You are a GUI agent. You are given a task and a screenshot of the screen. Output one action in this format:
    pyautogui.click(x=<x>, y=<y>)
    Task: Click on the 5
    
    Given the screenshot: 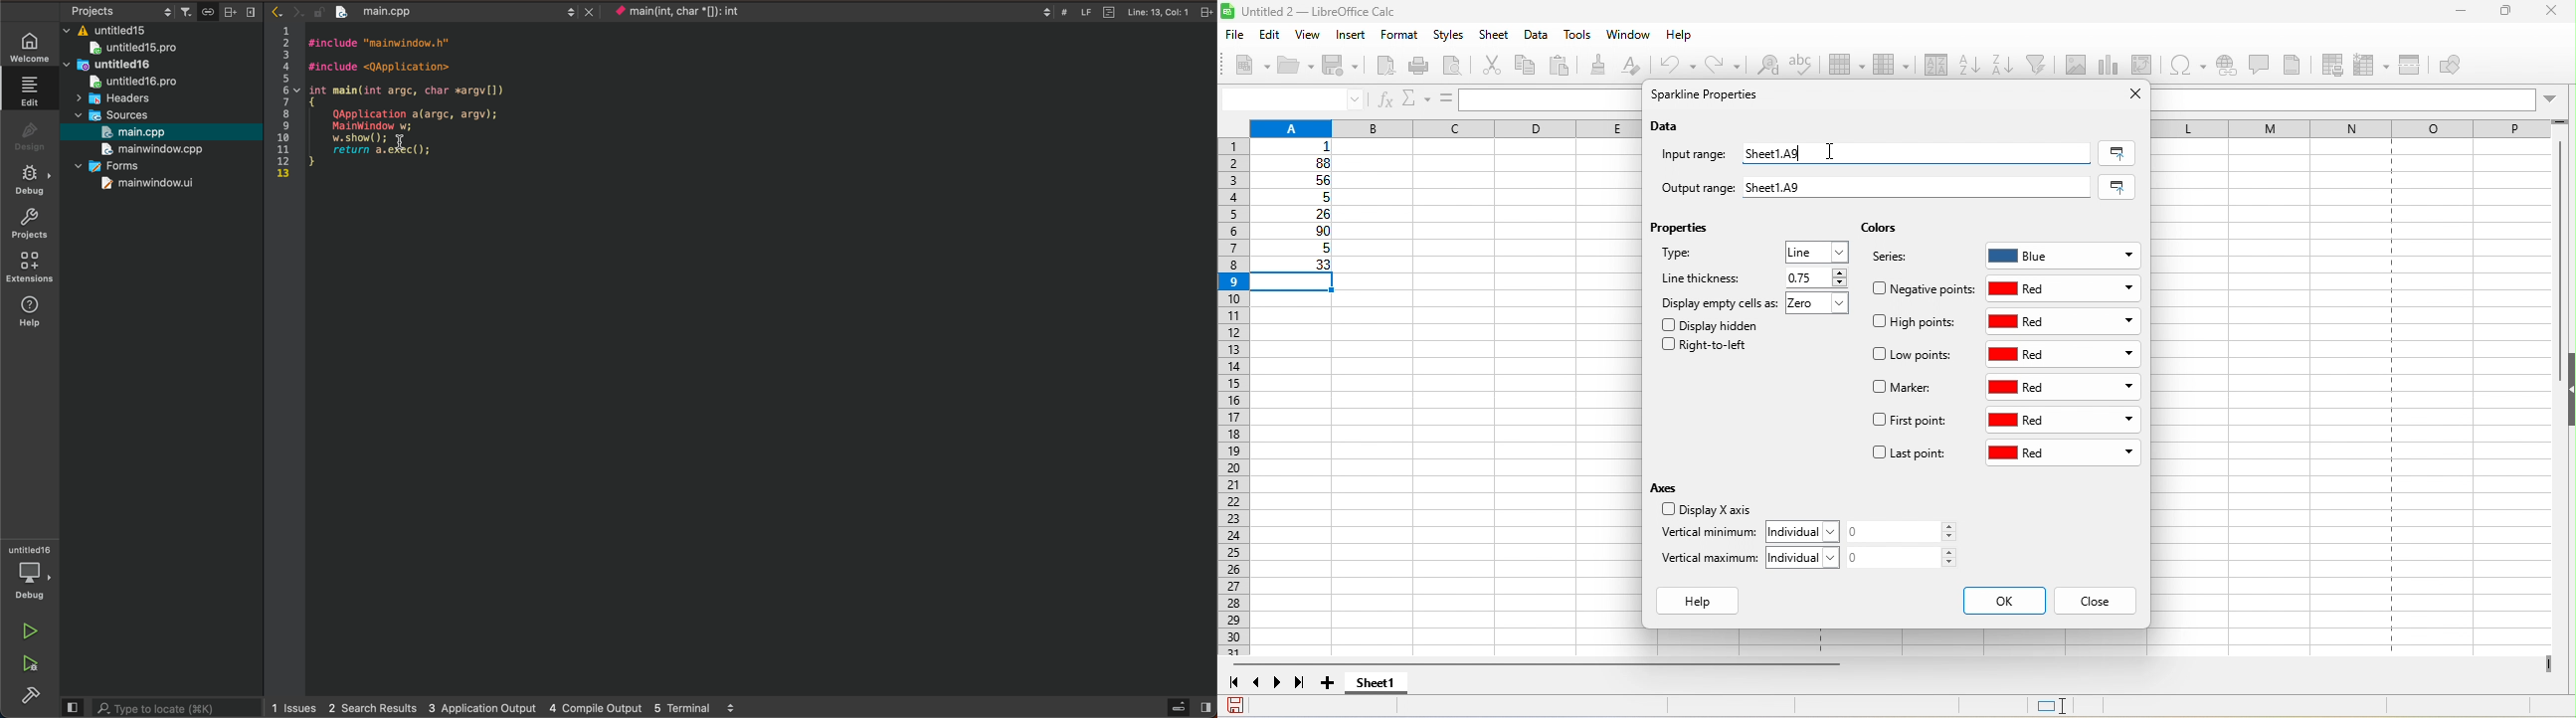 What is the action you would take?
    pyautogui.click(x=1298, y=198)
    